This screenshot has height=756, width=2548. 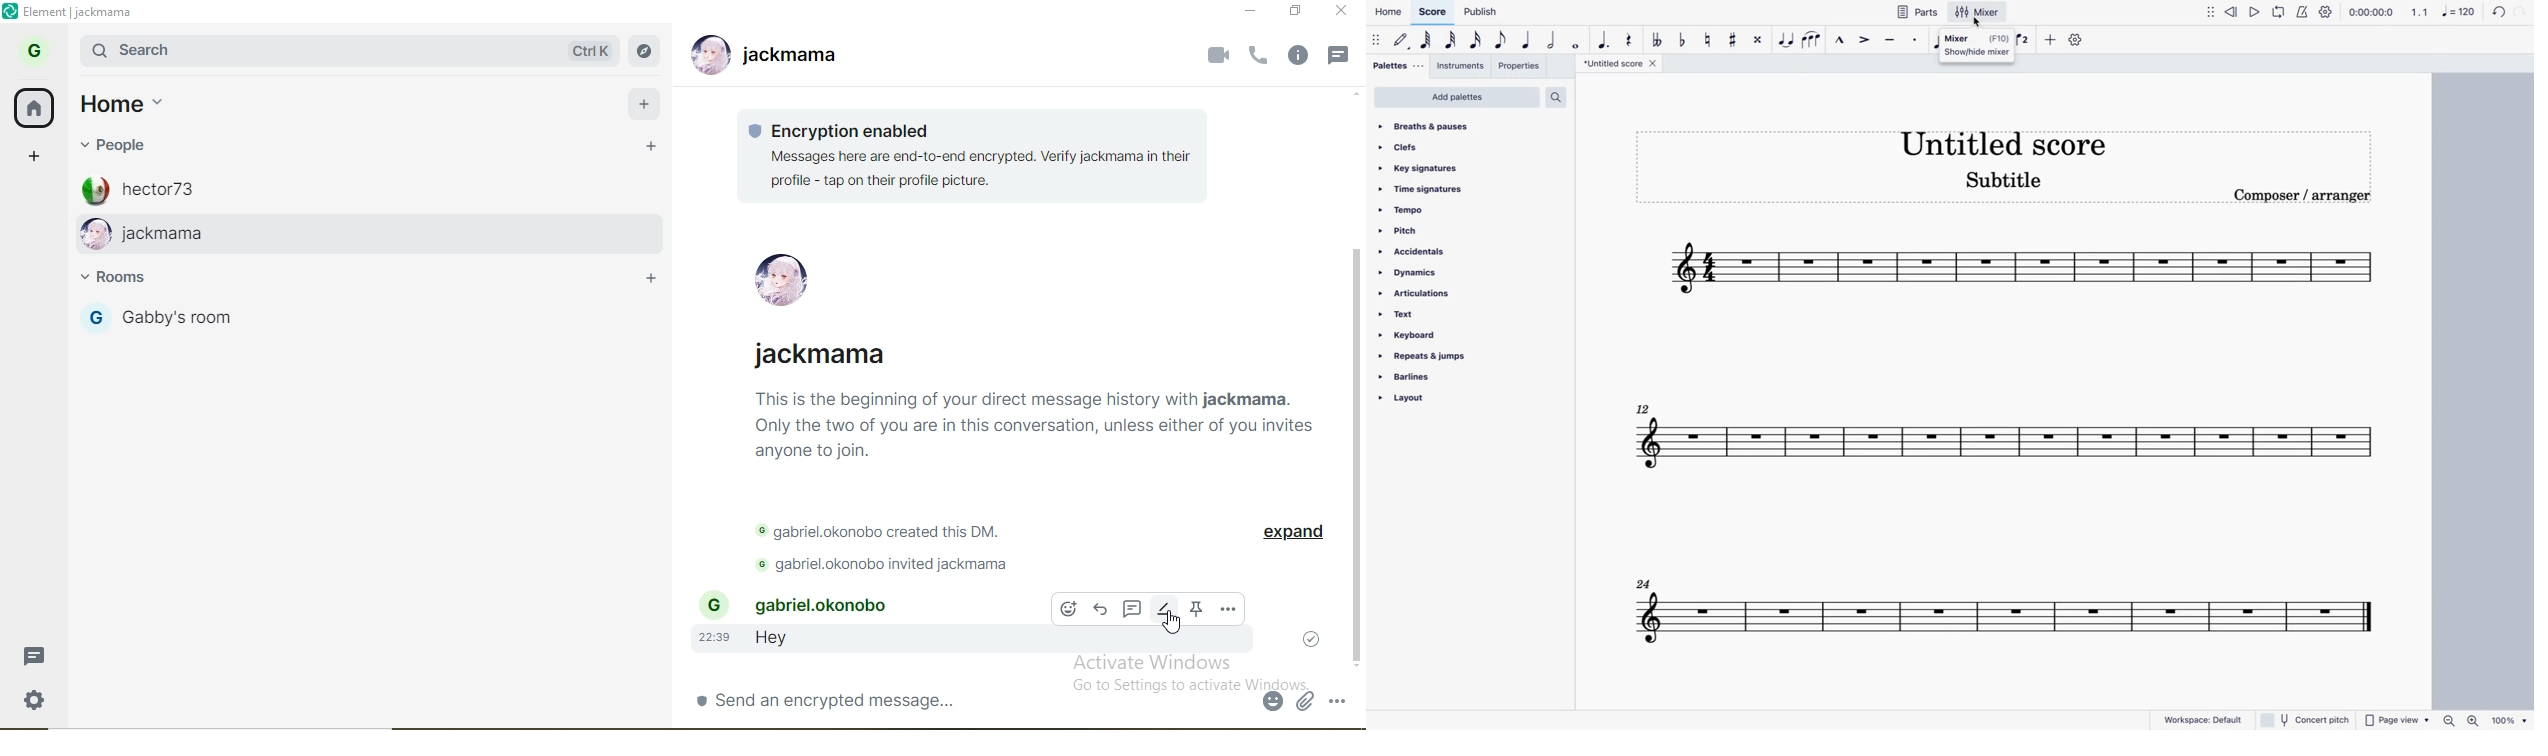 What do you see at coordinates (978, 154) in the screenshot?
I see `text 1` at bounding box center [978, 154].